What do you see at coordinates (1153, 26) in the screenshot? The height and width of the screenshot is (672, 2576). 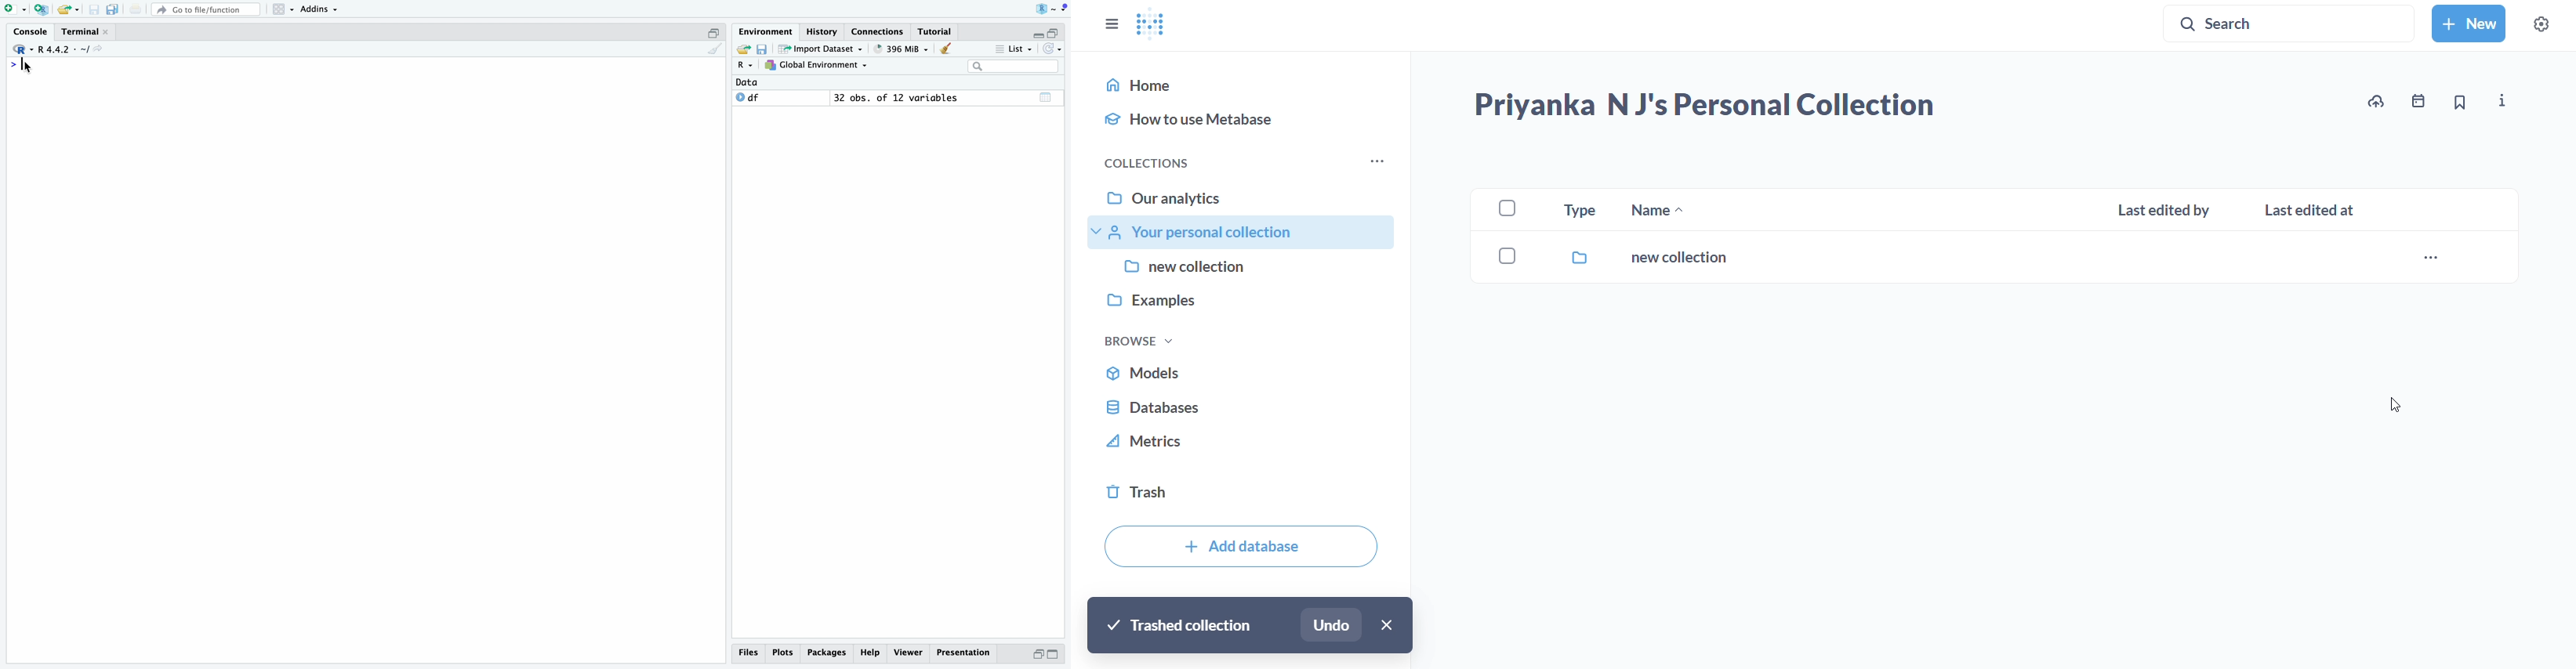 I see `logo` at bounding box center [1153, 26].